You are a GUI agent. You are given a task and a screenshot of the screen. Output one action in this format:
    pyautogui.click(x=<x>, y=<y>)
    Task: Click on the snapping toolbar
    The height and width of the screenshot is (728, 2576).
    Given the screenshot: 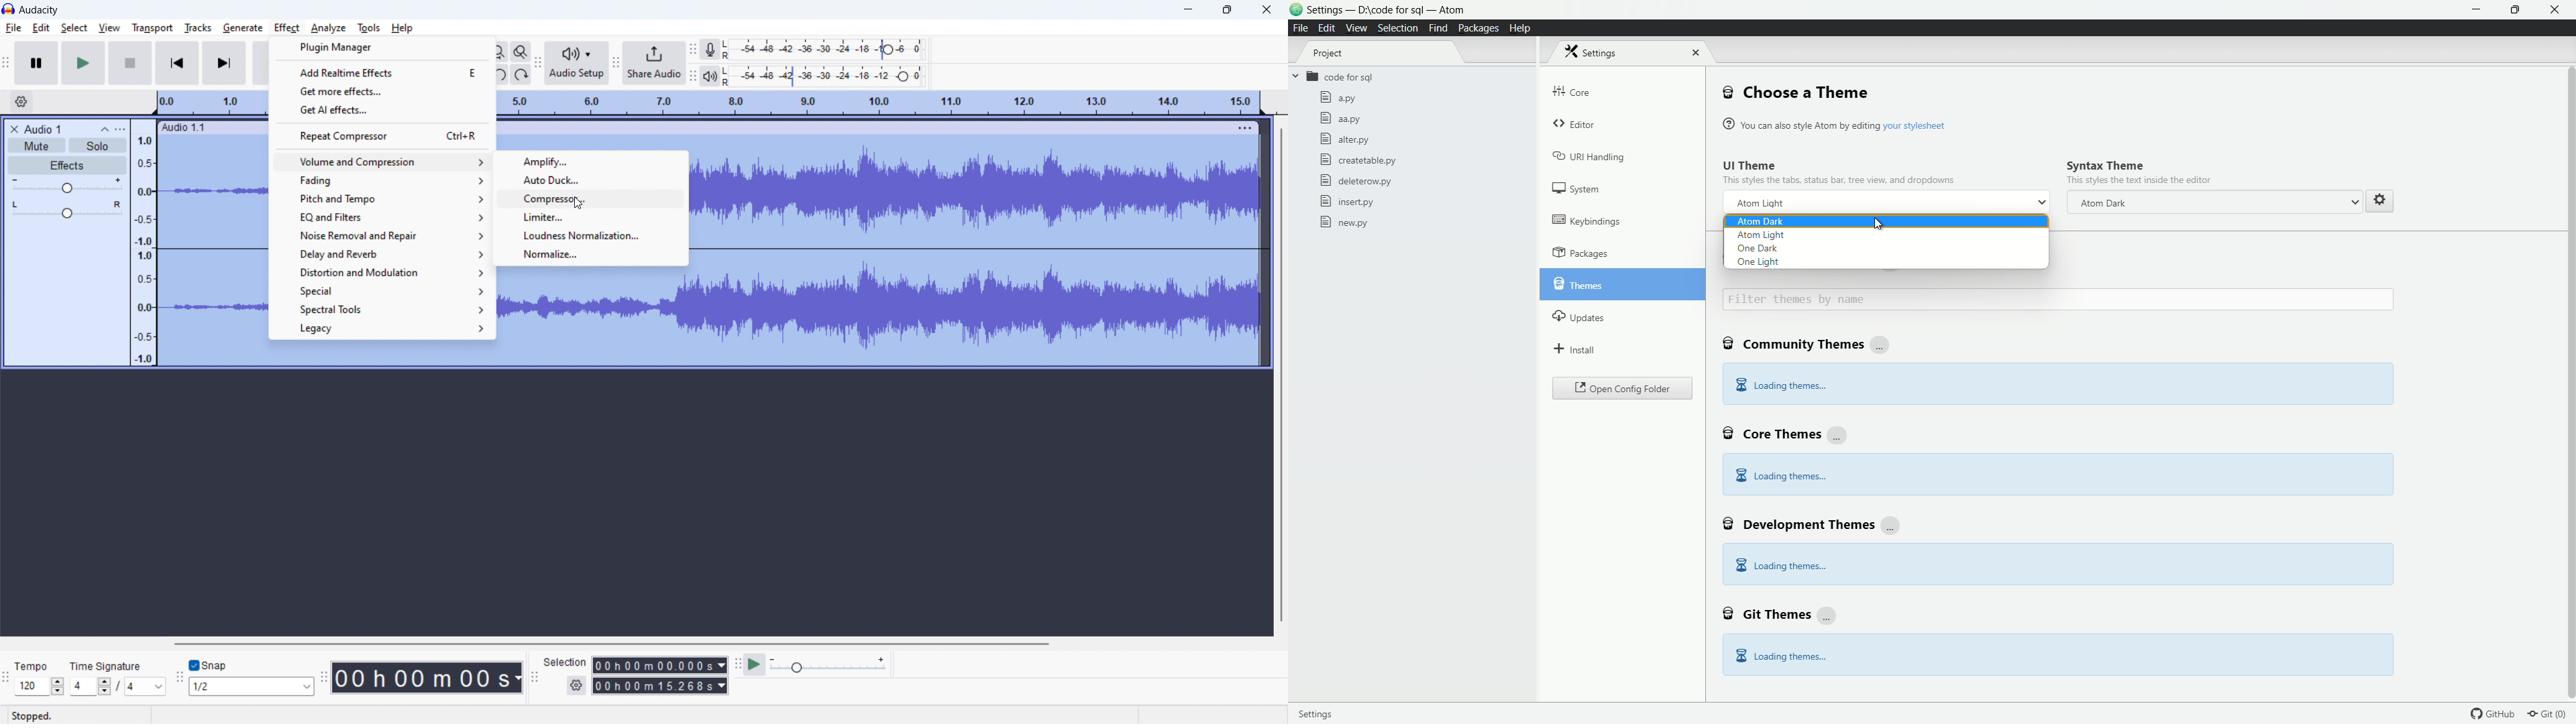 What is the action you would take?
    pyautogui.click(x=180, y=677)
    